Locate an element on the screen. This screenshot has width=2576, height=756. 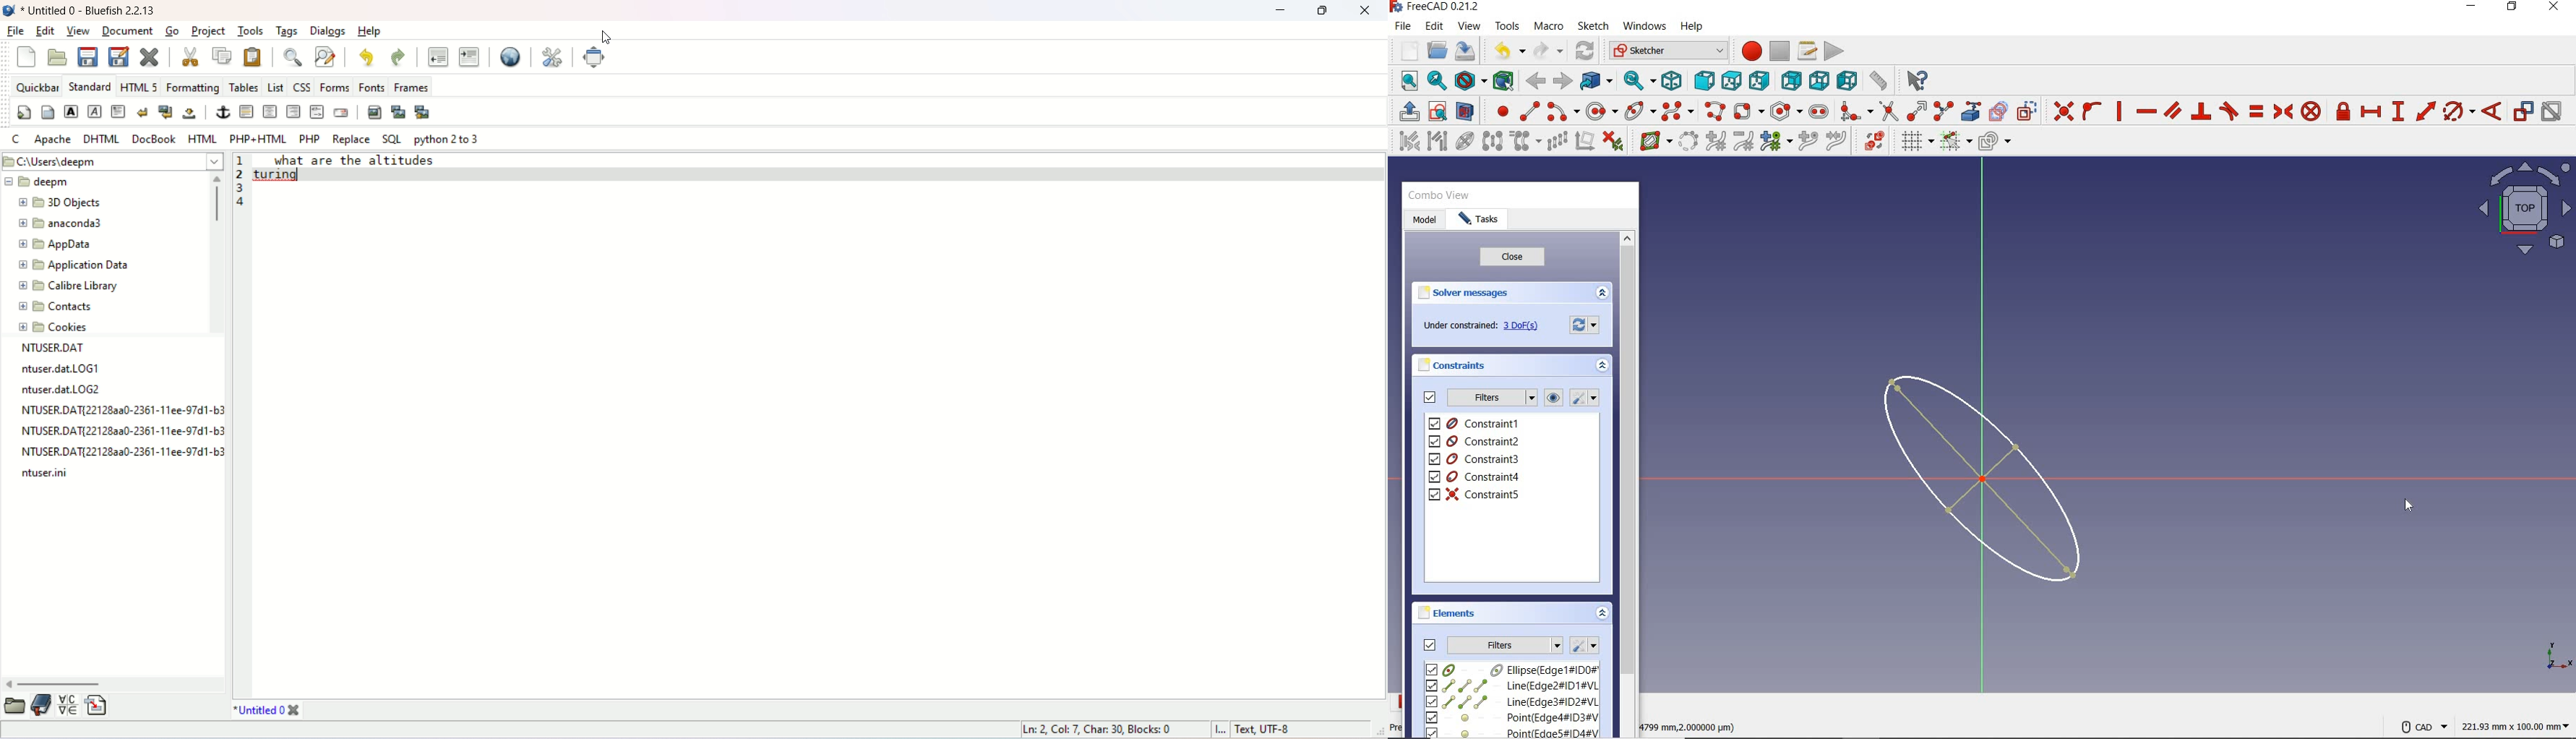
constrain symmetrical is located at coordinates (2282, 111).